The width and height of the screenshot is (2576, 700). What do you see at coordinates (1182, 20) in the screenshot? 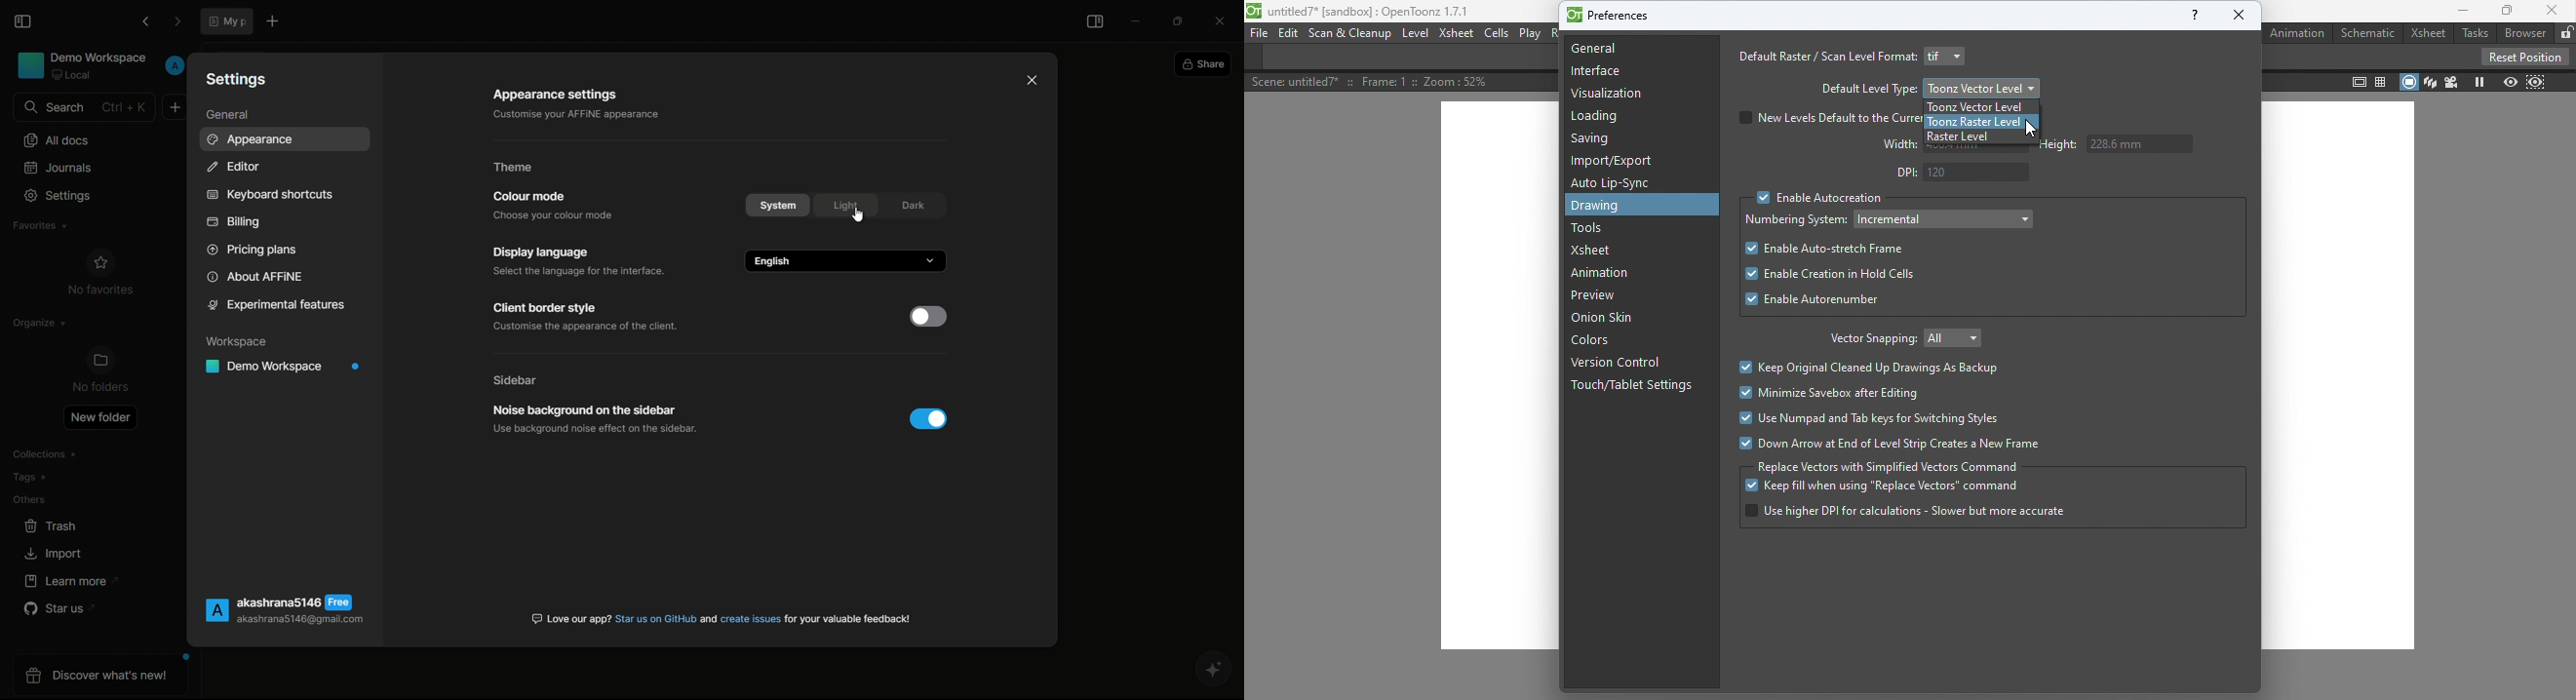
I see `maximize or restore` at bounding box center [1182, 20].